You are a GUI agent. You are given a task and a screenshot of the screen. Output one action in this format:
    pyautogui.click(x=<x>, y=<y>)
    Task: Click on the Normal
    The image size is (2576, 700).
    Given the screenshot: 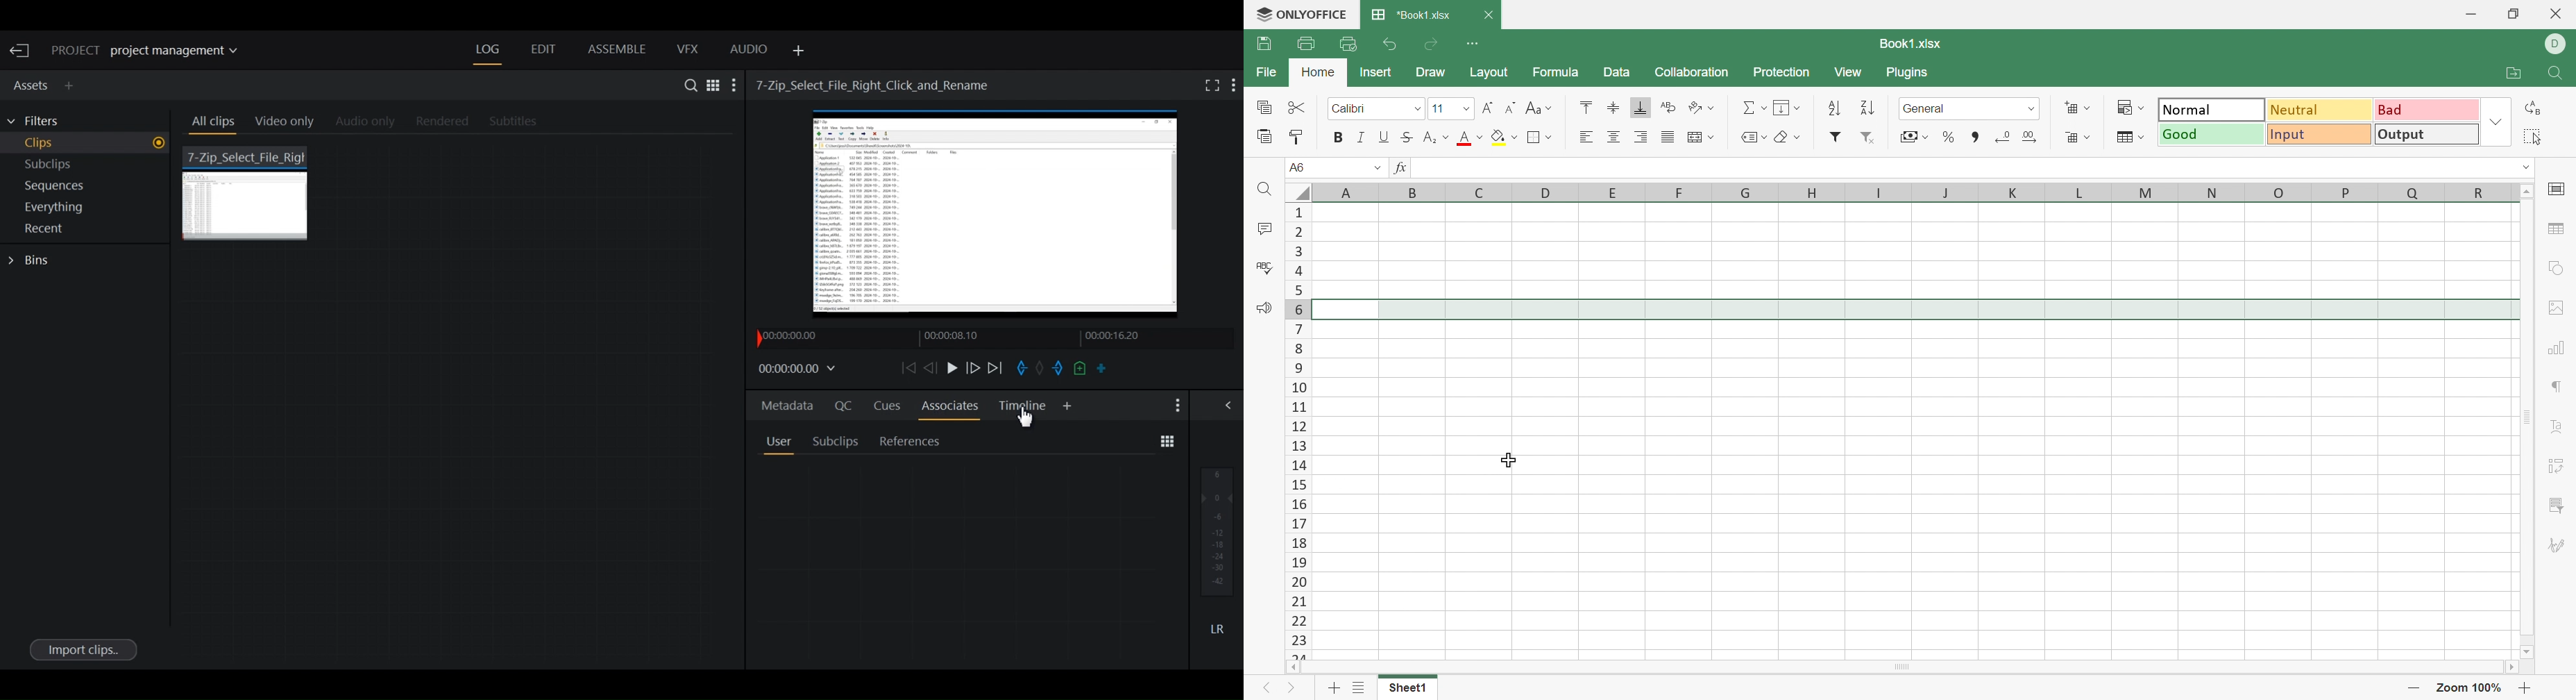 What is the action you would take?
    pyautogui.click(x=2208, y=109)
    